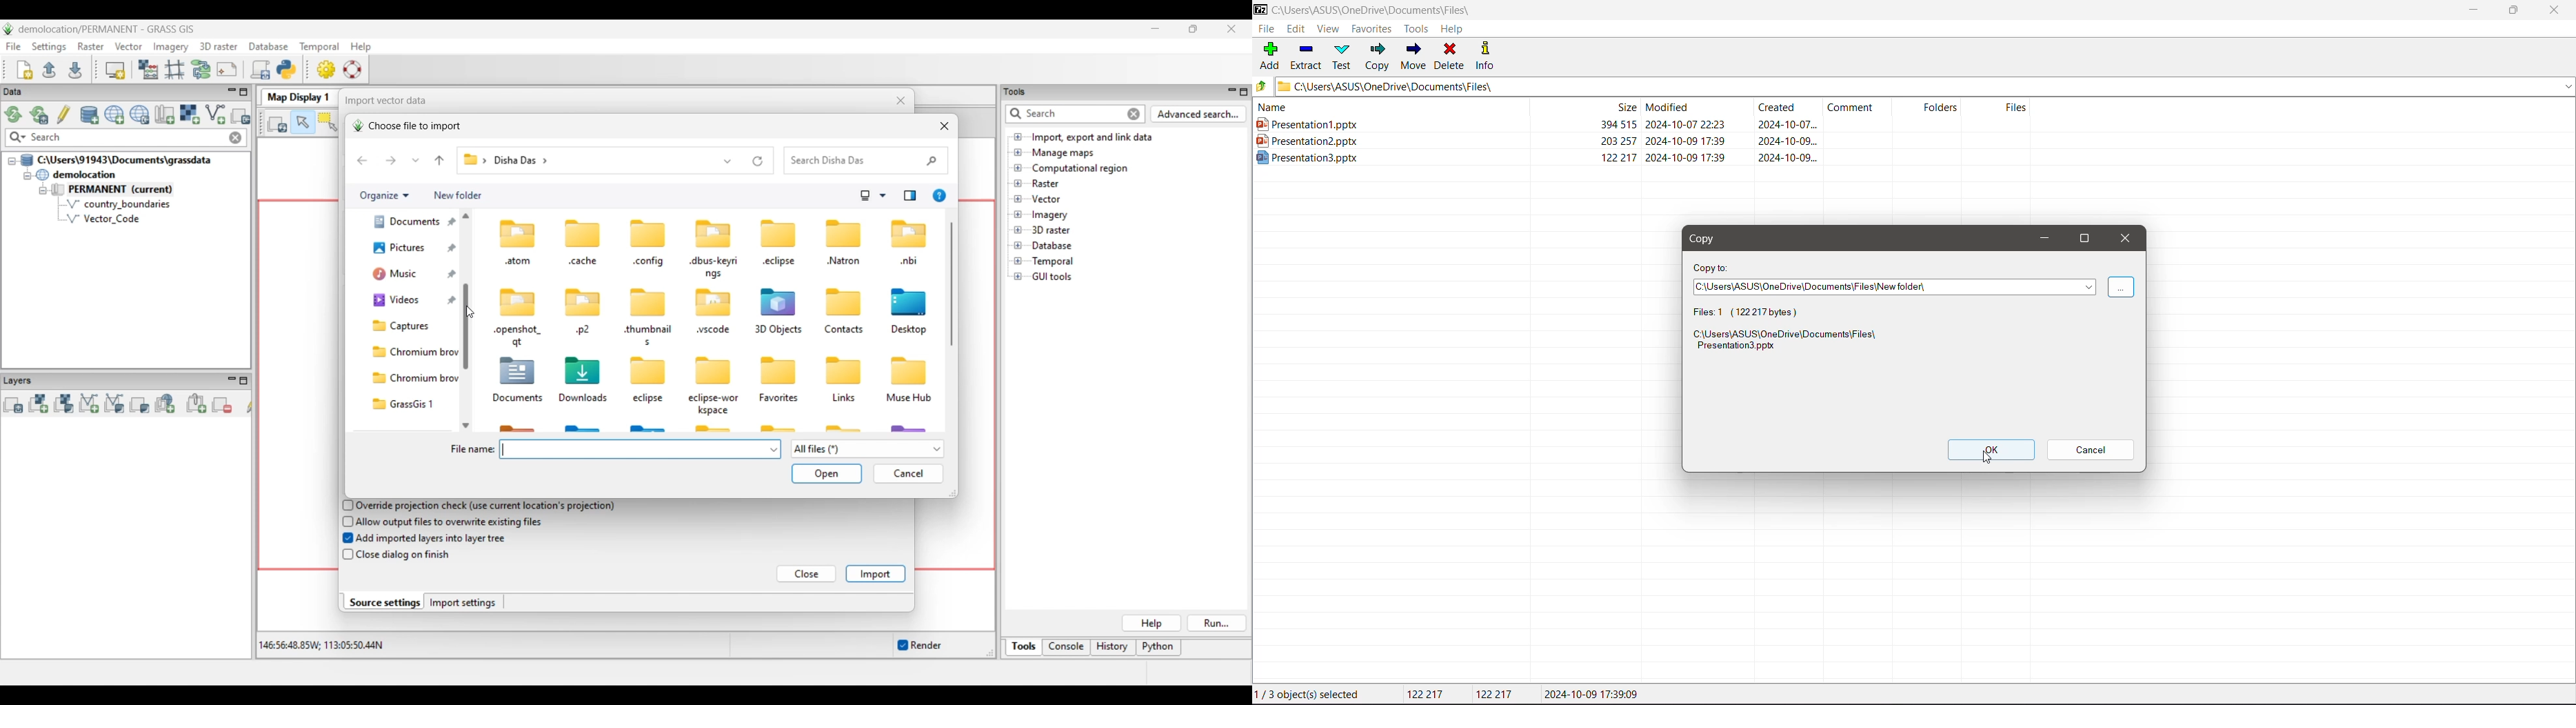 This screenshot has height=728, width=2576. Describe the element at coordinates (1267, 28) in the screenshot. I see `File` at that location.